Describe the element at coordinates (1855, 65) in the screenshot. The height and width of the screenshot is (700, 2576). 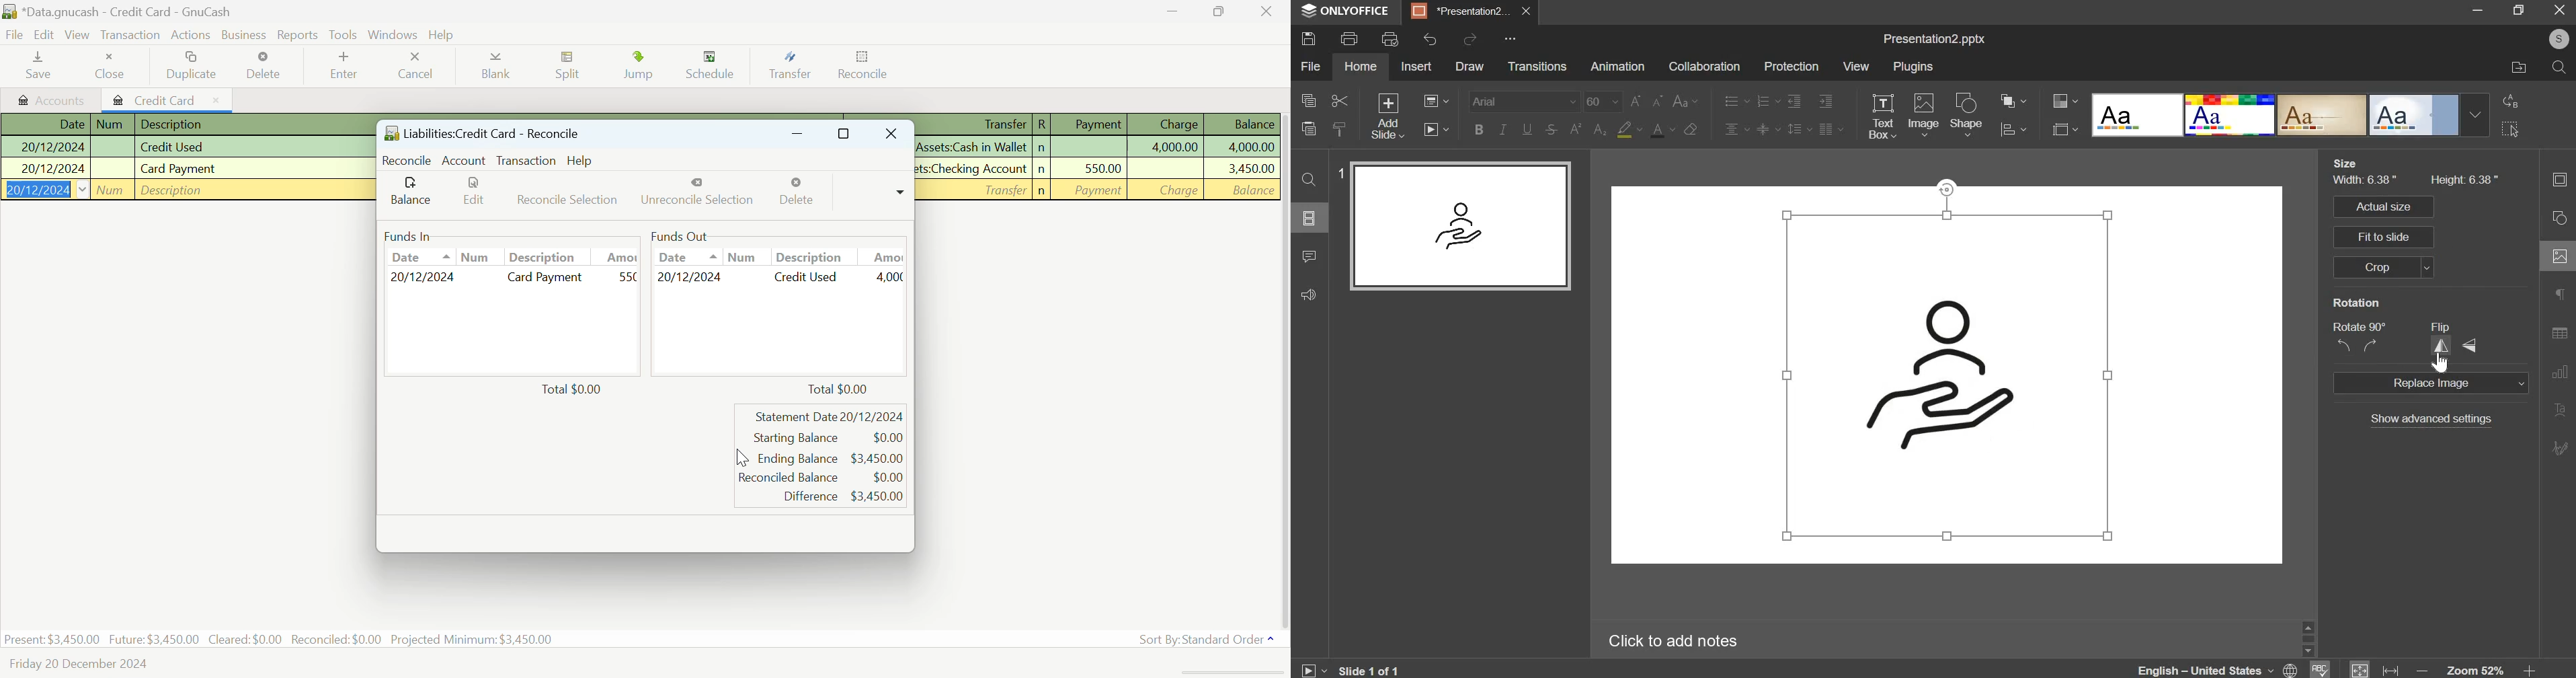
I see `view` at that location.